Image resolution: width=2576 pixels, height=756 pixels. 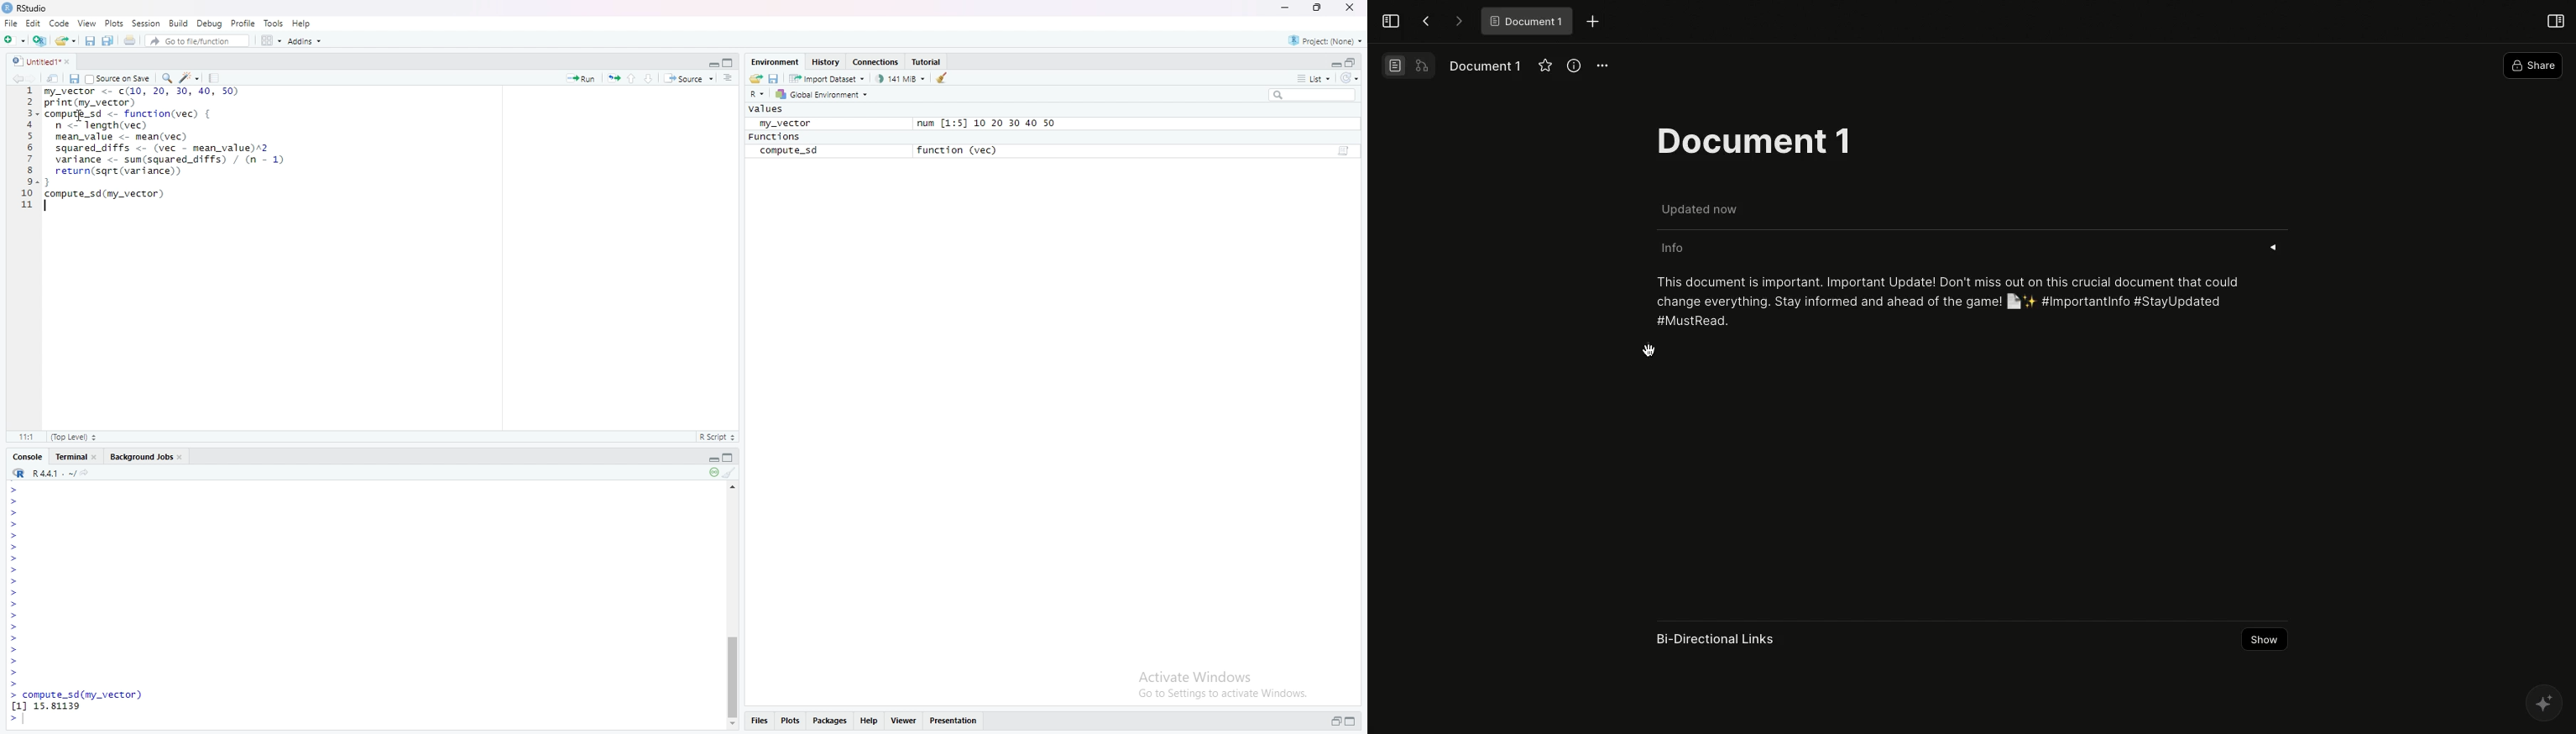 What do you see at coordinates (209, 23) in the screenshot?
I see `Debug` at bounding box center [209, 23].